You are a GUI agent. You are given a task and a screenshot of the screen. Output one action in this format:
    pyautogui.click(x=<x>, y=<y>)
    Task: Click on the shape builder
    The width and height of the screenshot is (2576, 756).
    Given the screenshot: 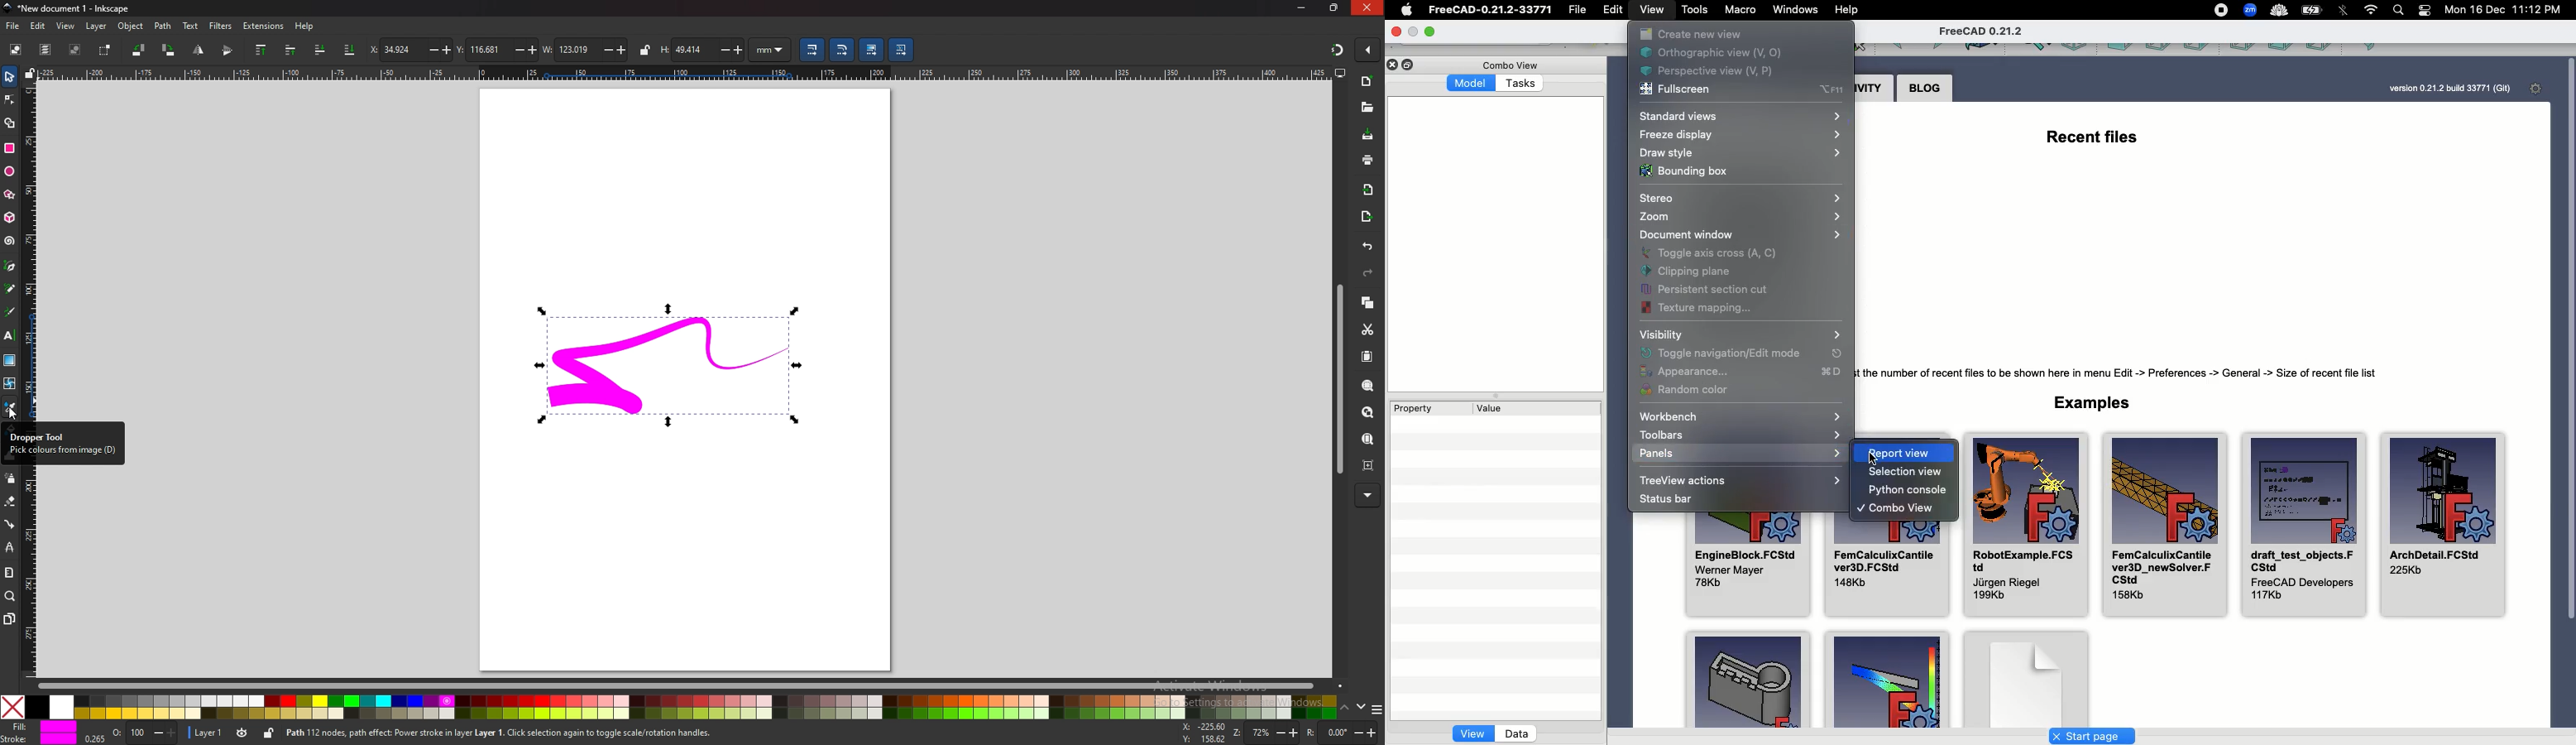 What is the action you would take?
    pyautogui.click(x=9, y=123)
    